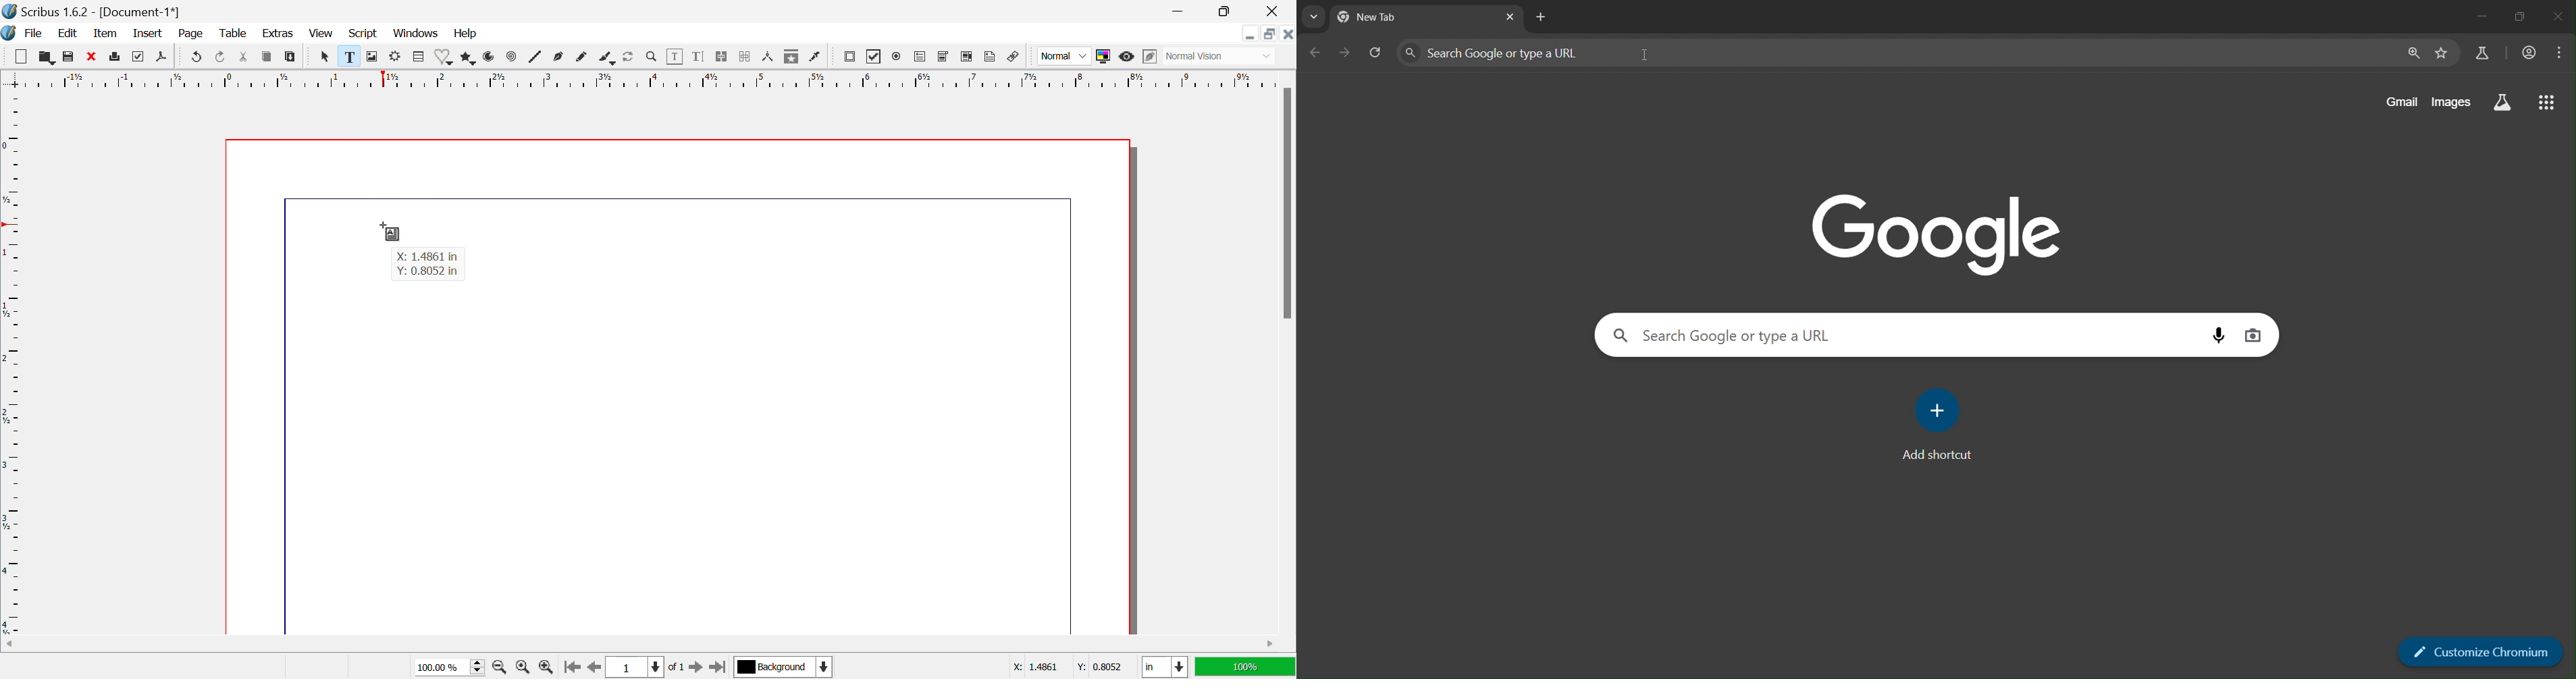 The width and height of the screenshot is (2576, 700). What do you see at coordinates (195, 58) in the screenshot?
I see `Undo` at bounding box center [195, 58].